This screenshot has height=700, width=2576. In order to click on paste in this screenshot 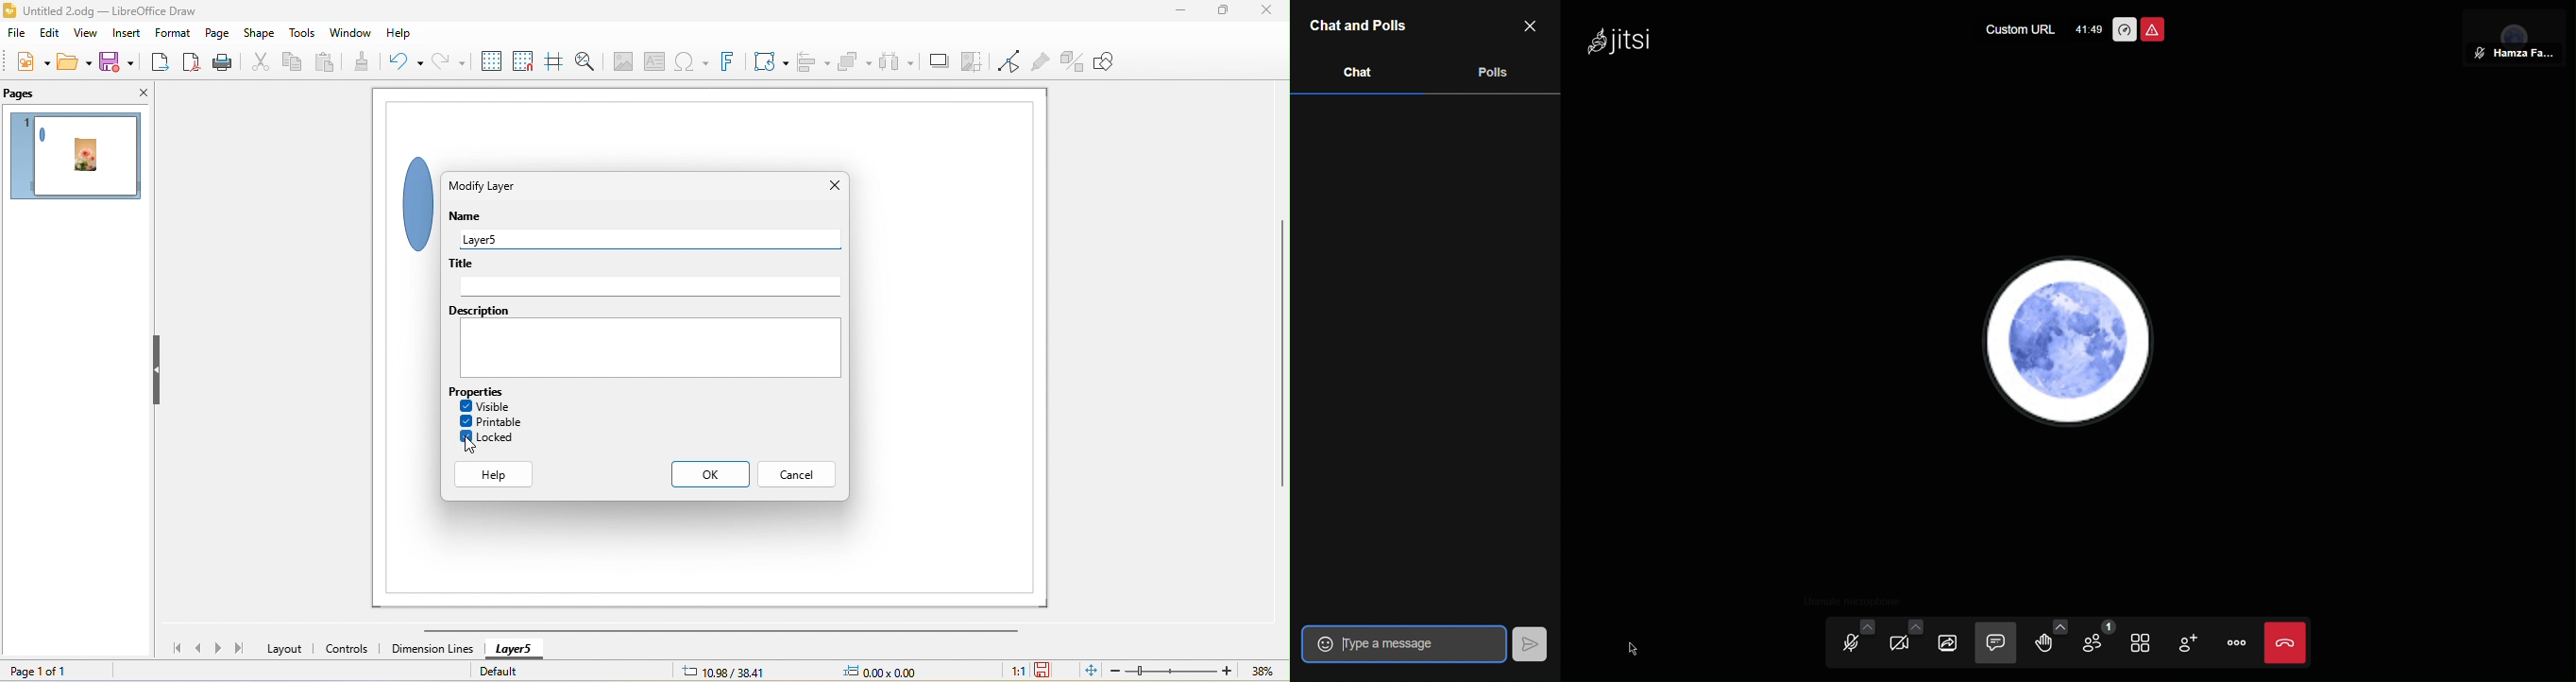, I will do `click(329, 60)`.